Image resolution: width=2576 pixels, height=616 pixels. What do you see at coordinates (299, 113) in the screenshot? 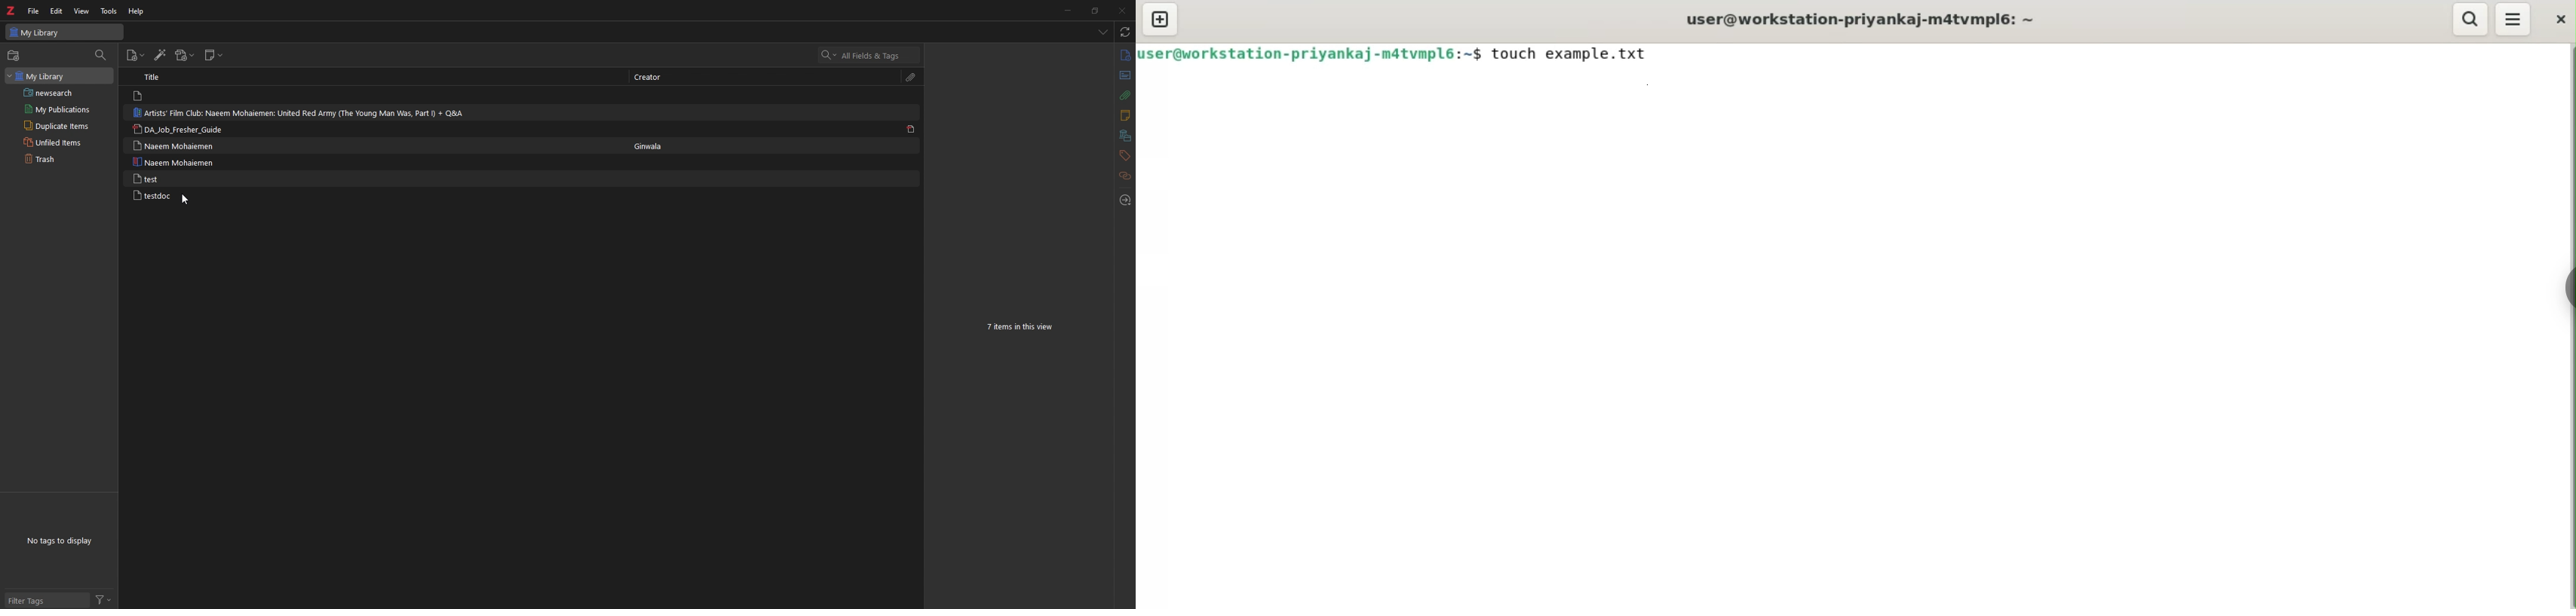
I see `Artists’ Film Club: Naeem Mohaiemen: United Red Army ` at bounding box center [299, 113].